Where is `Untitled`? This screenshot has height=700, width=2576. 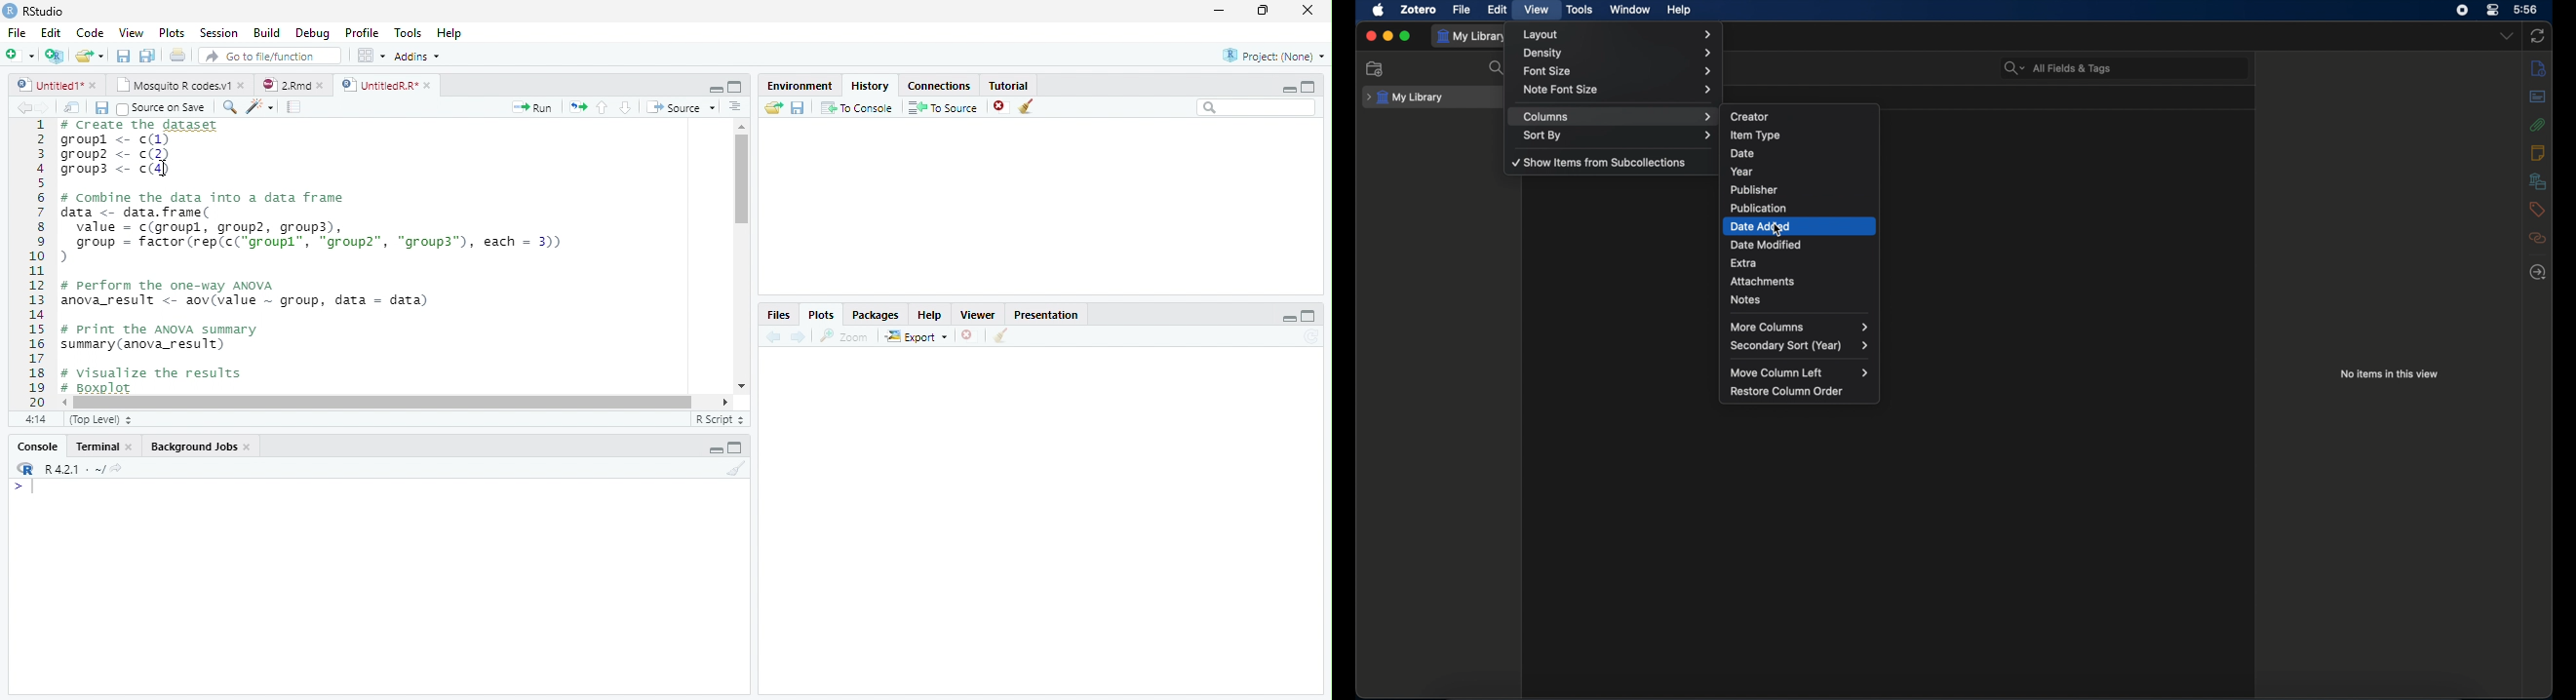
Untitled is located at coordinates (58, 85).